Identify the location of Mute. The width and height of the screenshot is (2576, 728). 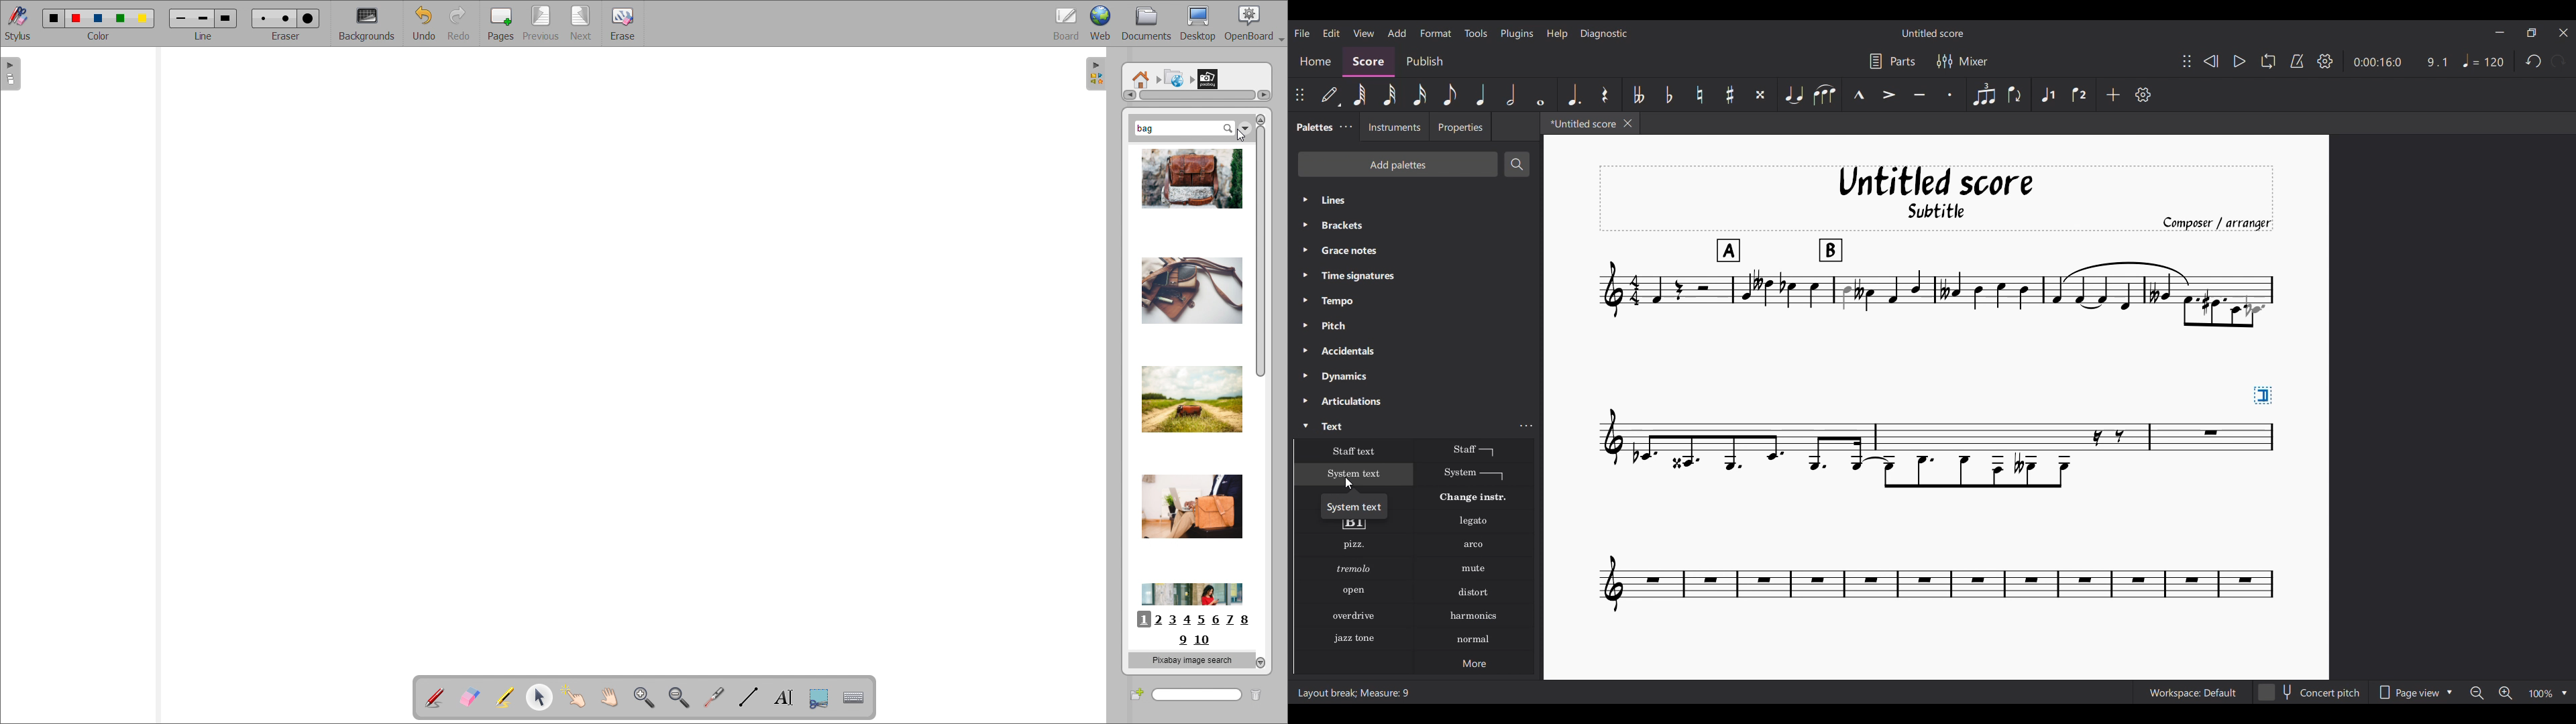
(1474, 568).